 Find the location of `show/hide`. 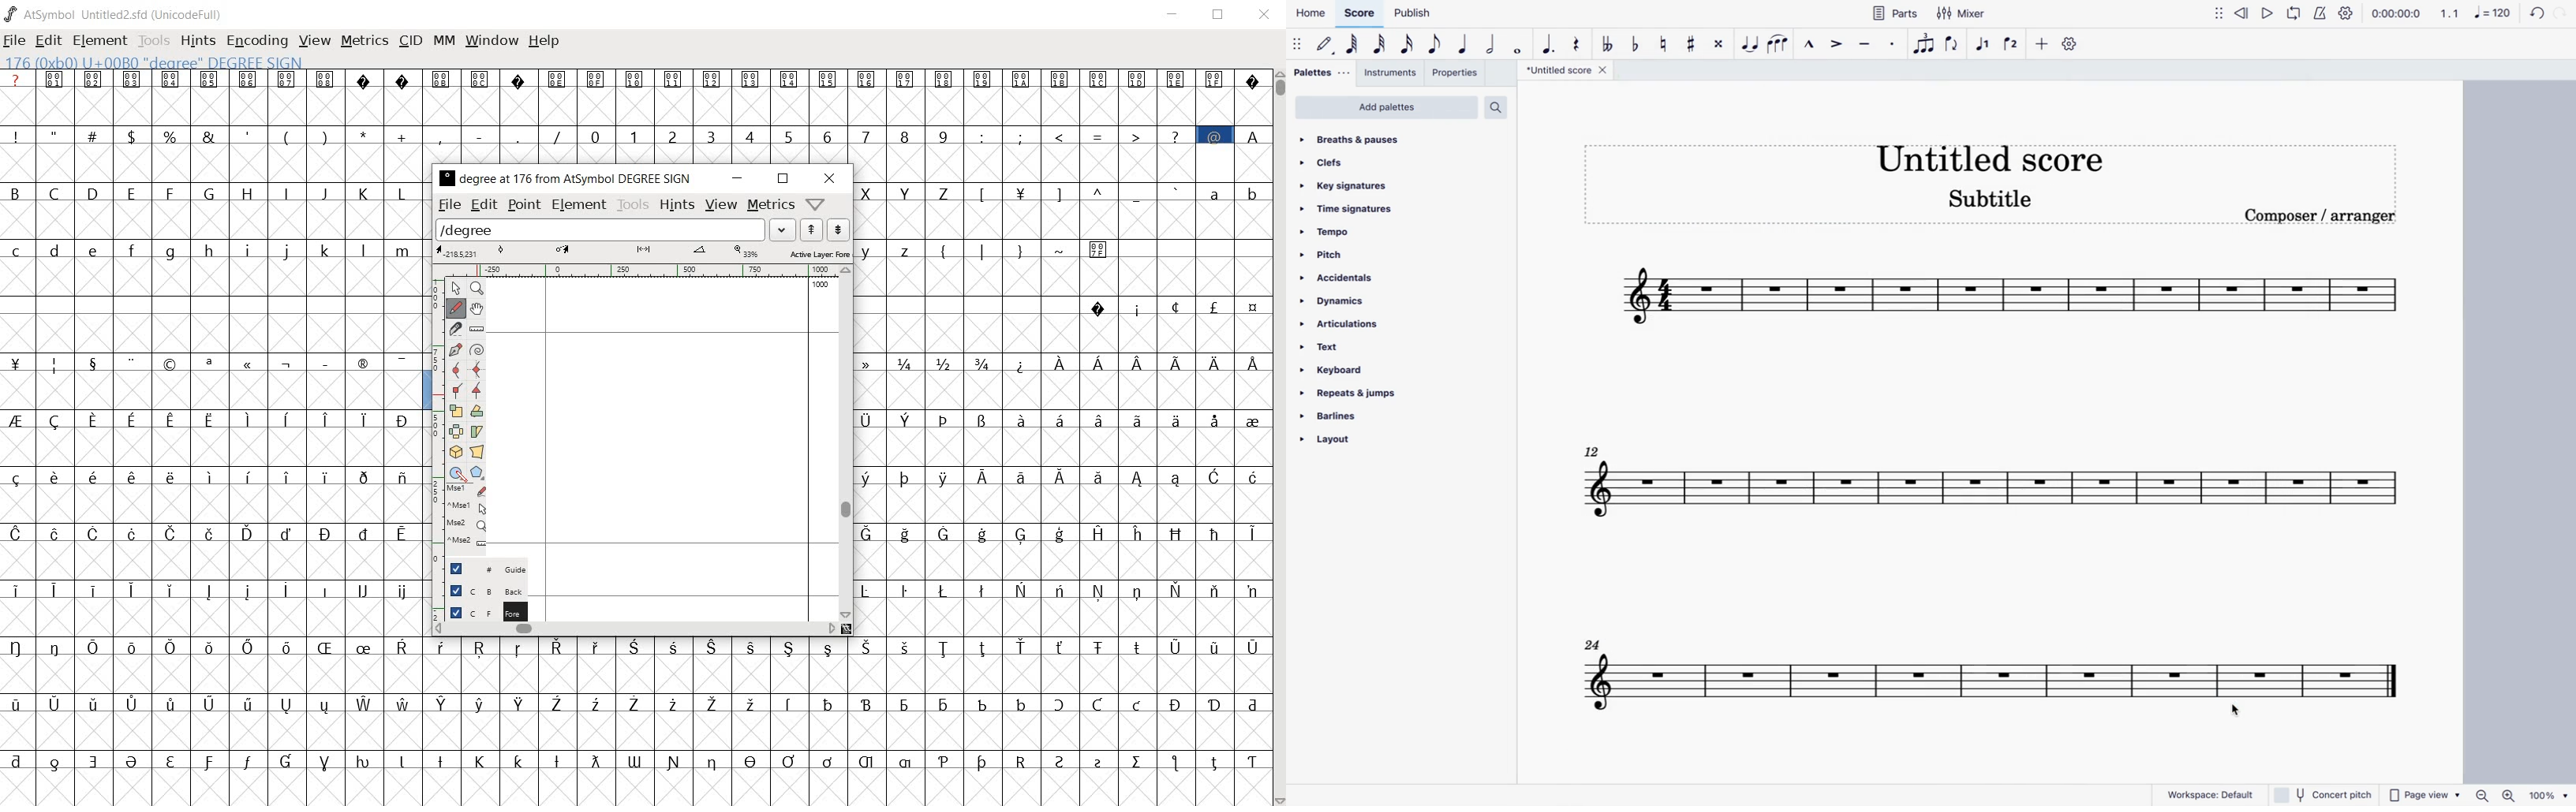

show/hide is located at coordinates (2218, 18).